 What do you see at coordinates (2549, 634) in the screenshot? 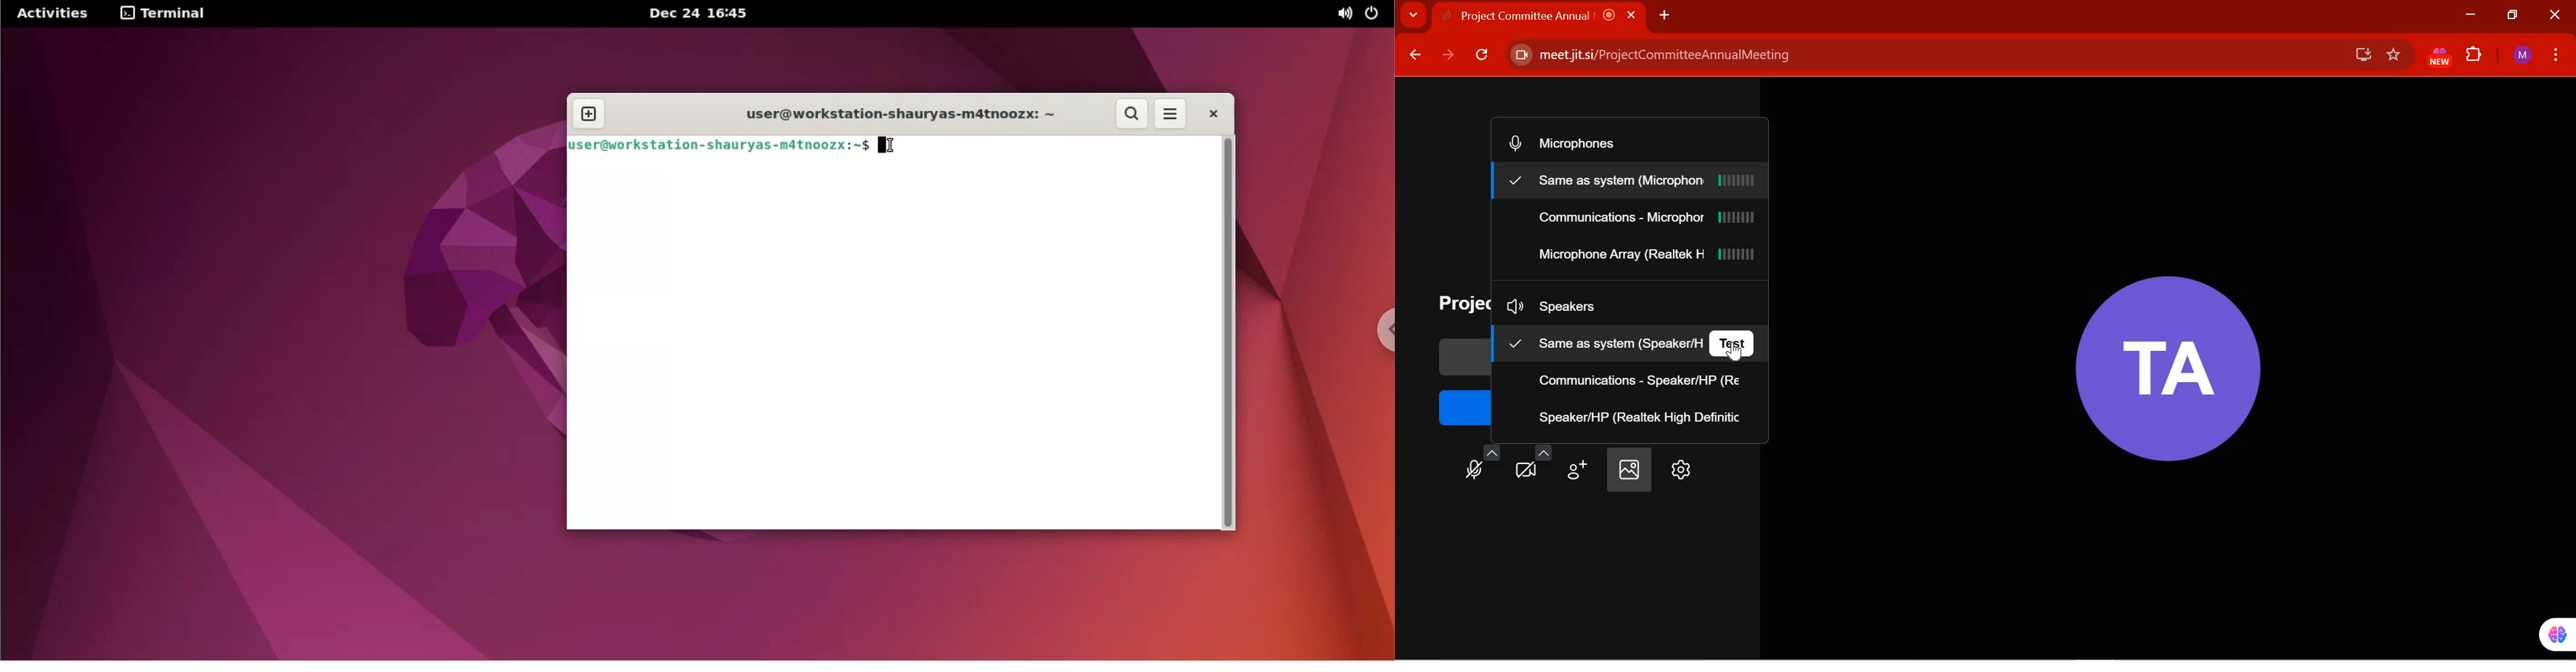
I see `pinned extension` at bounding box center [2549, 634].